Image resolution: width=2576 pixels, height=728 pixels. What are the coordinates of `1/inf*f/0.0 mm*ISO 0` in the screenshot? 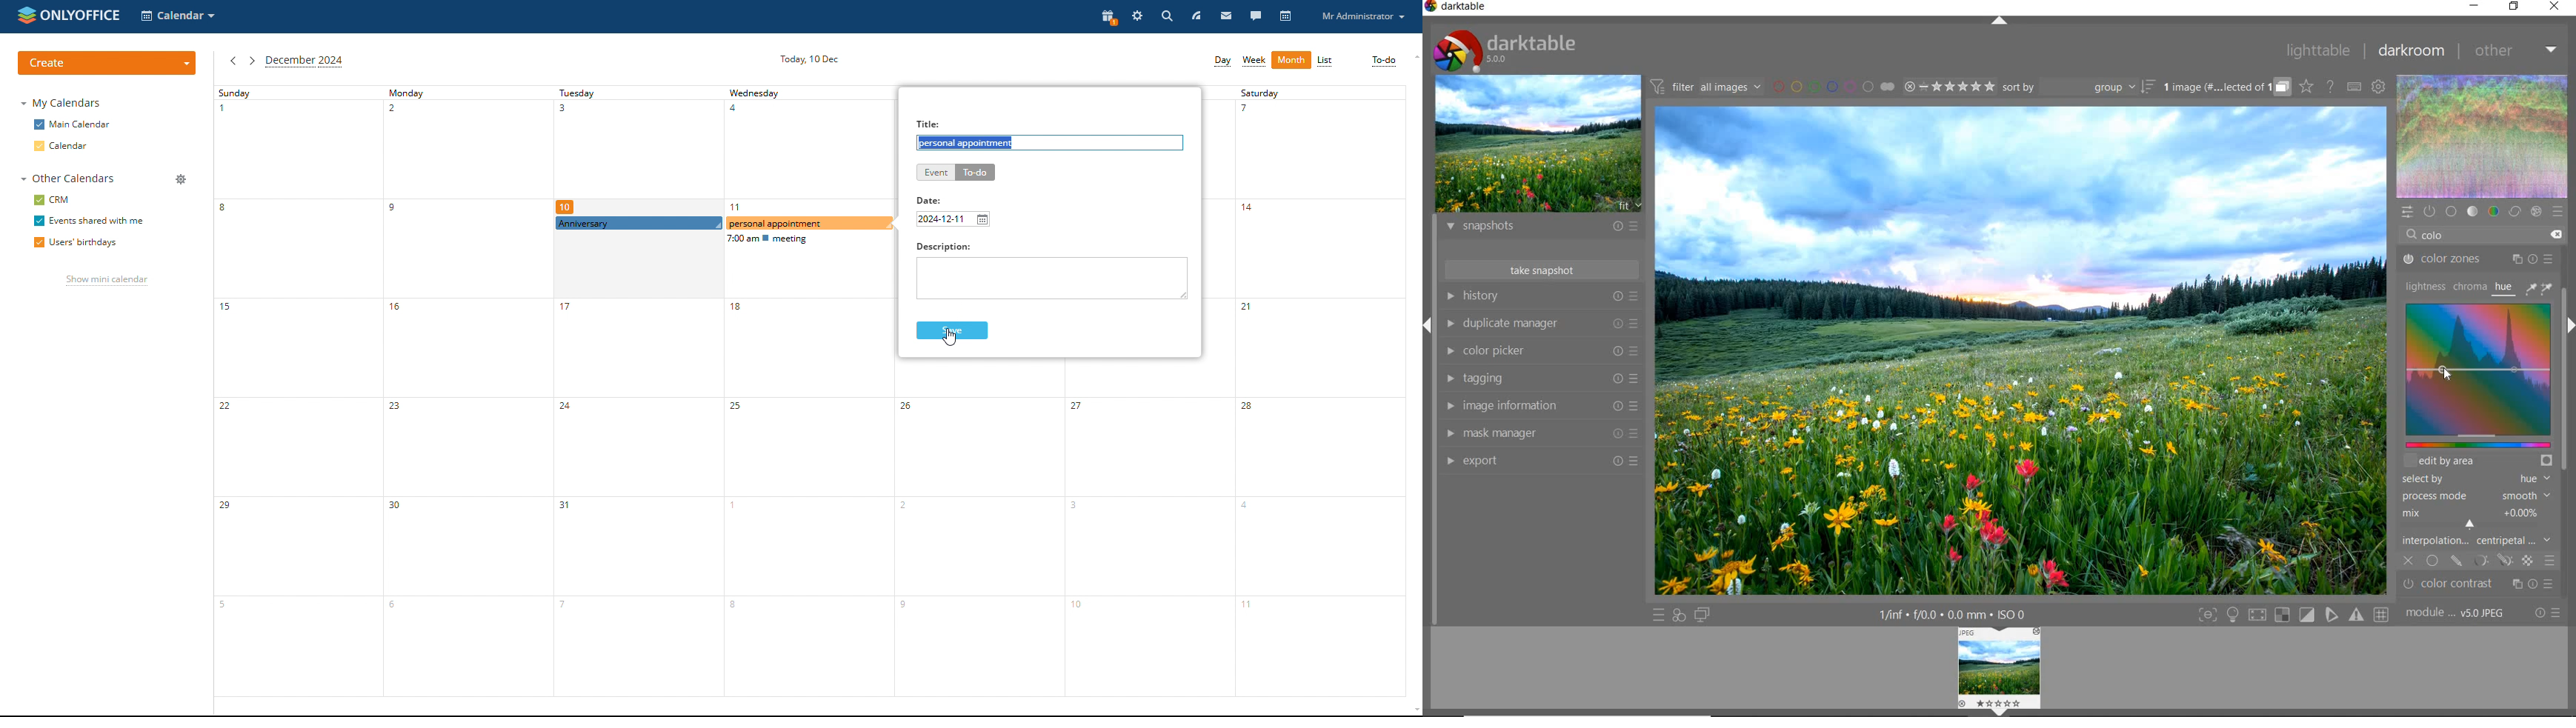 It's located at (1951, 613).